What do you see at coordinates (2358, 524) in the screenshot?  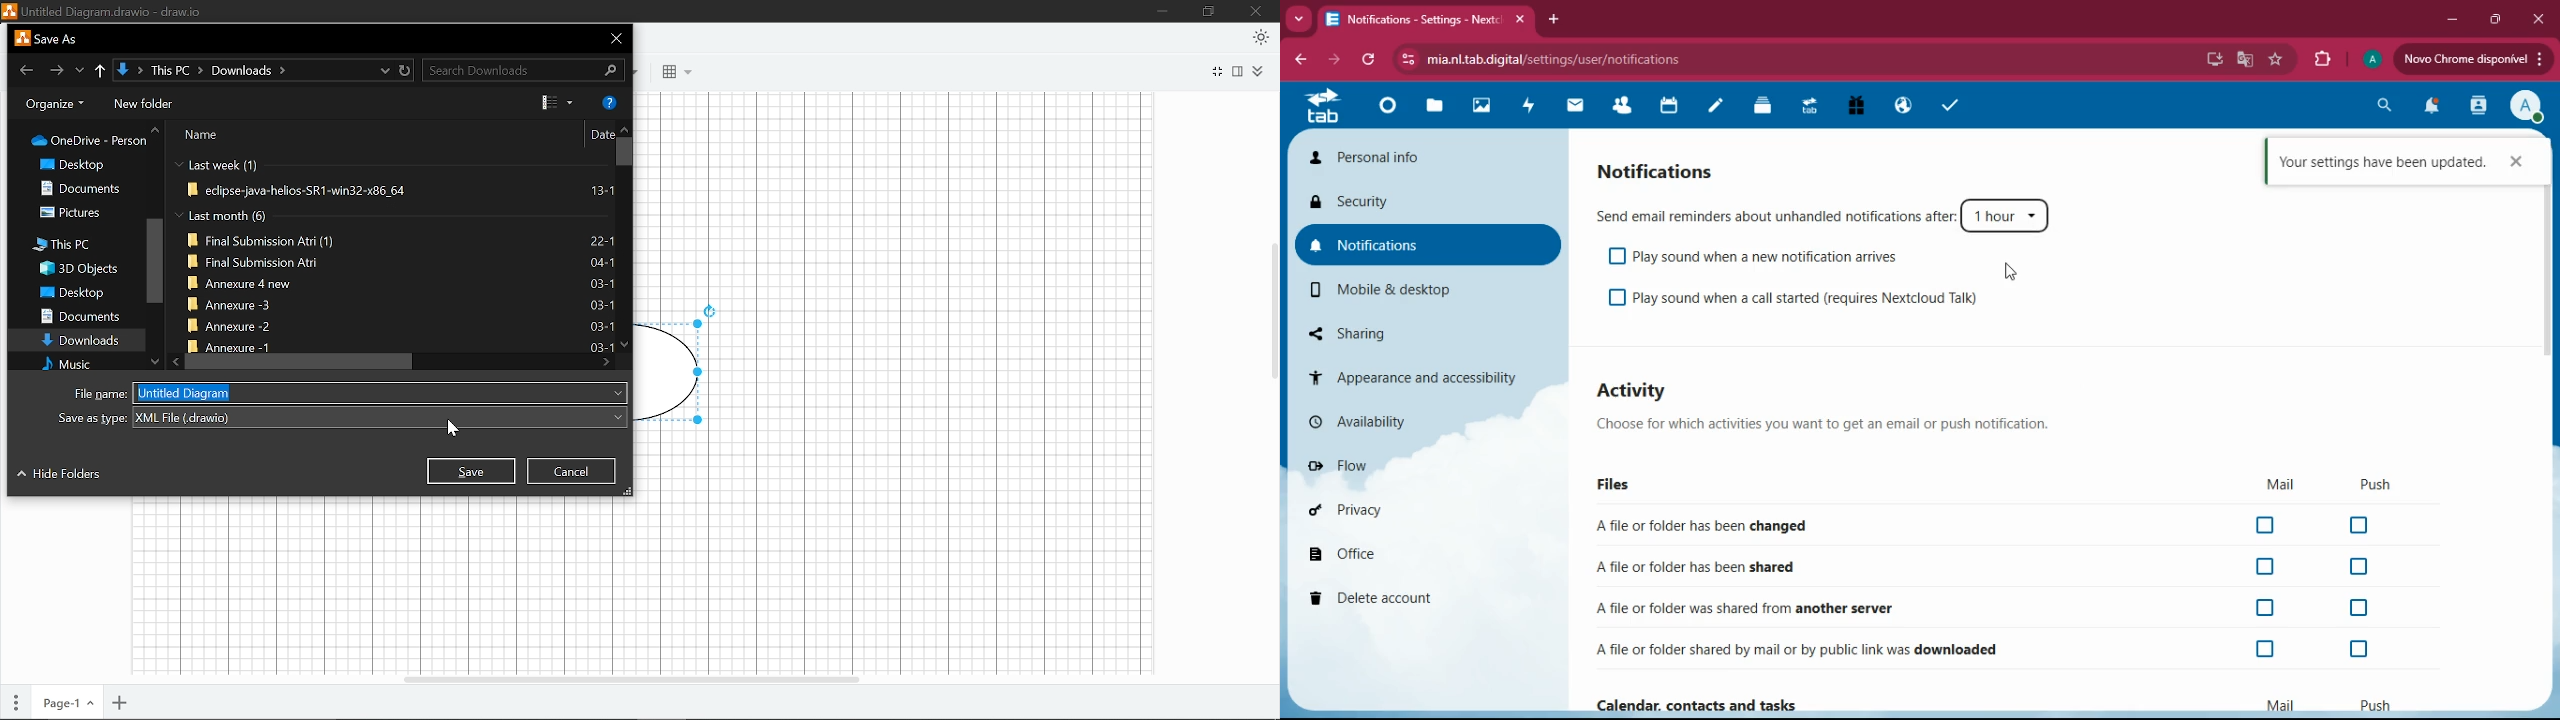 I see `off` at bounding box center [2358, 524].